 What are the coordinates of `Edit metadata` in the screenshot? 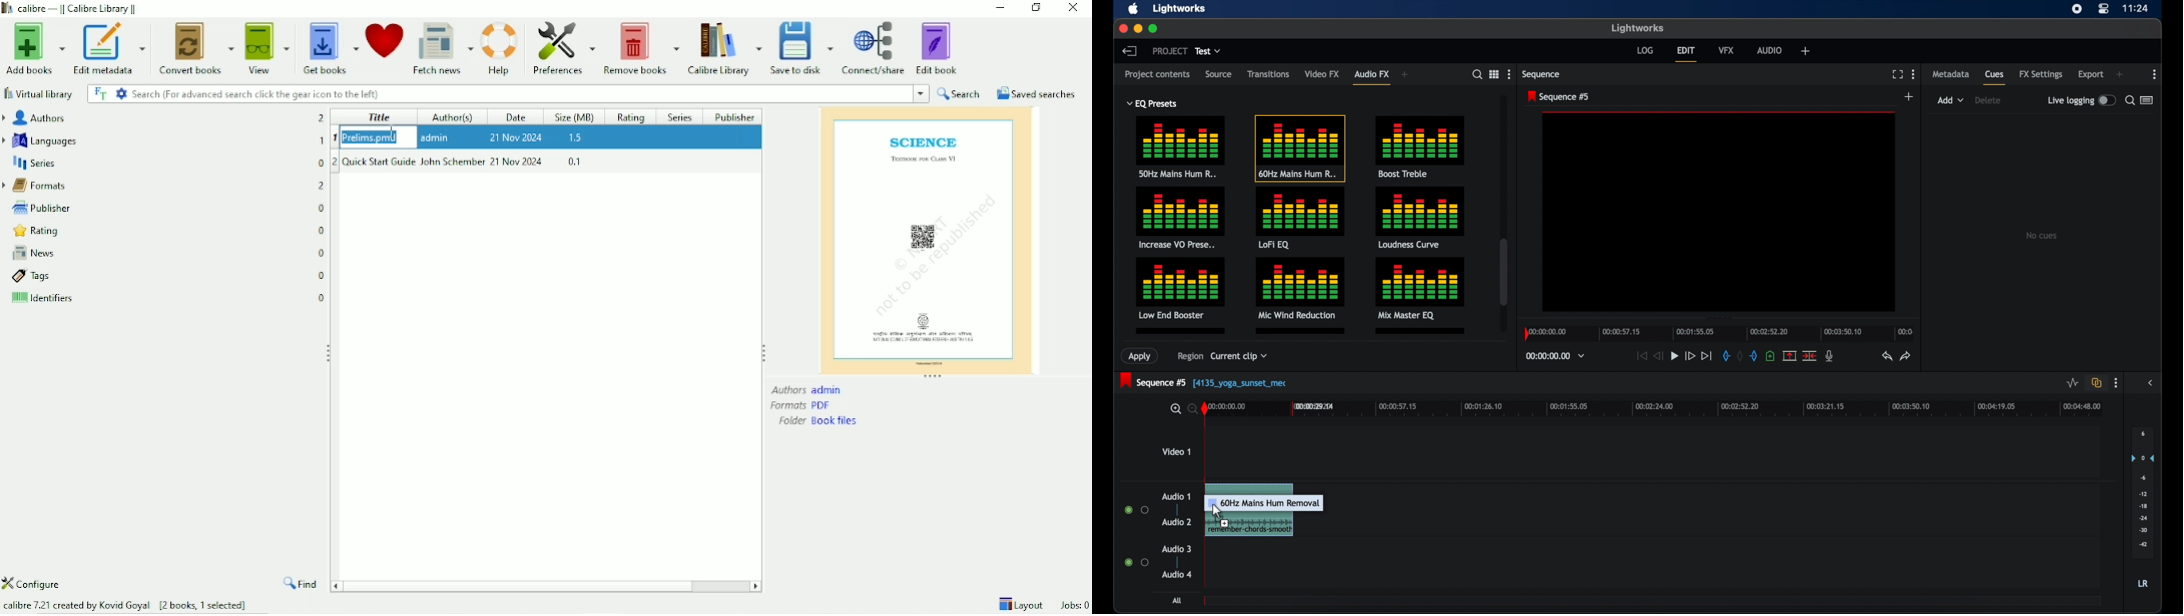 It's located at (111, 48).